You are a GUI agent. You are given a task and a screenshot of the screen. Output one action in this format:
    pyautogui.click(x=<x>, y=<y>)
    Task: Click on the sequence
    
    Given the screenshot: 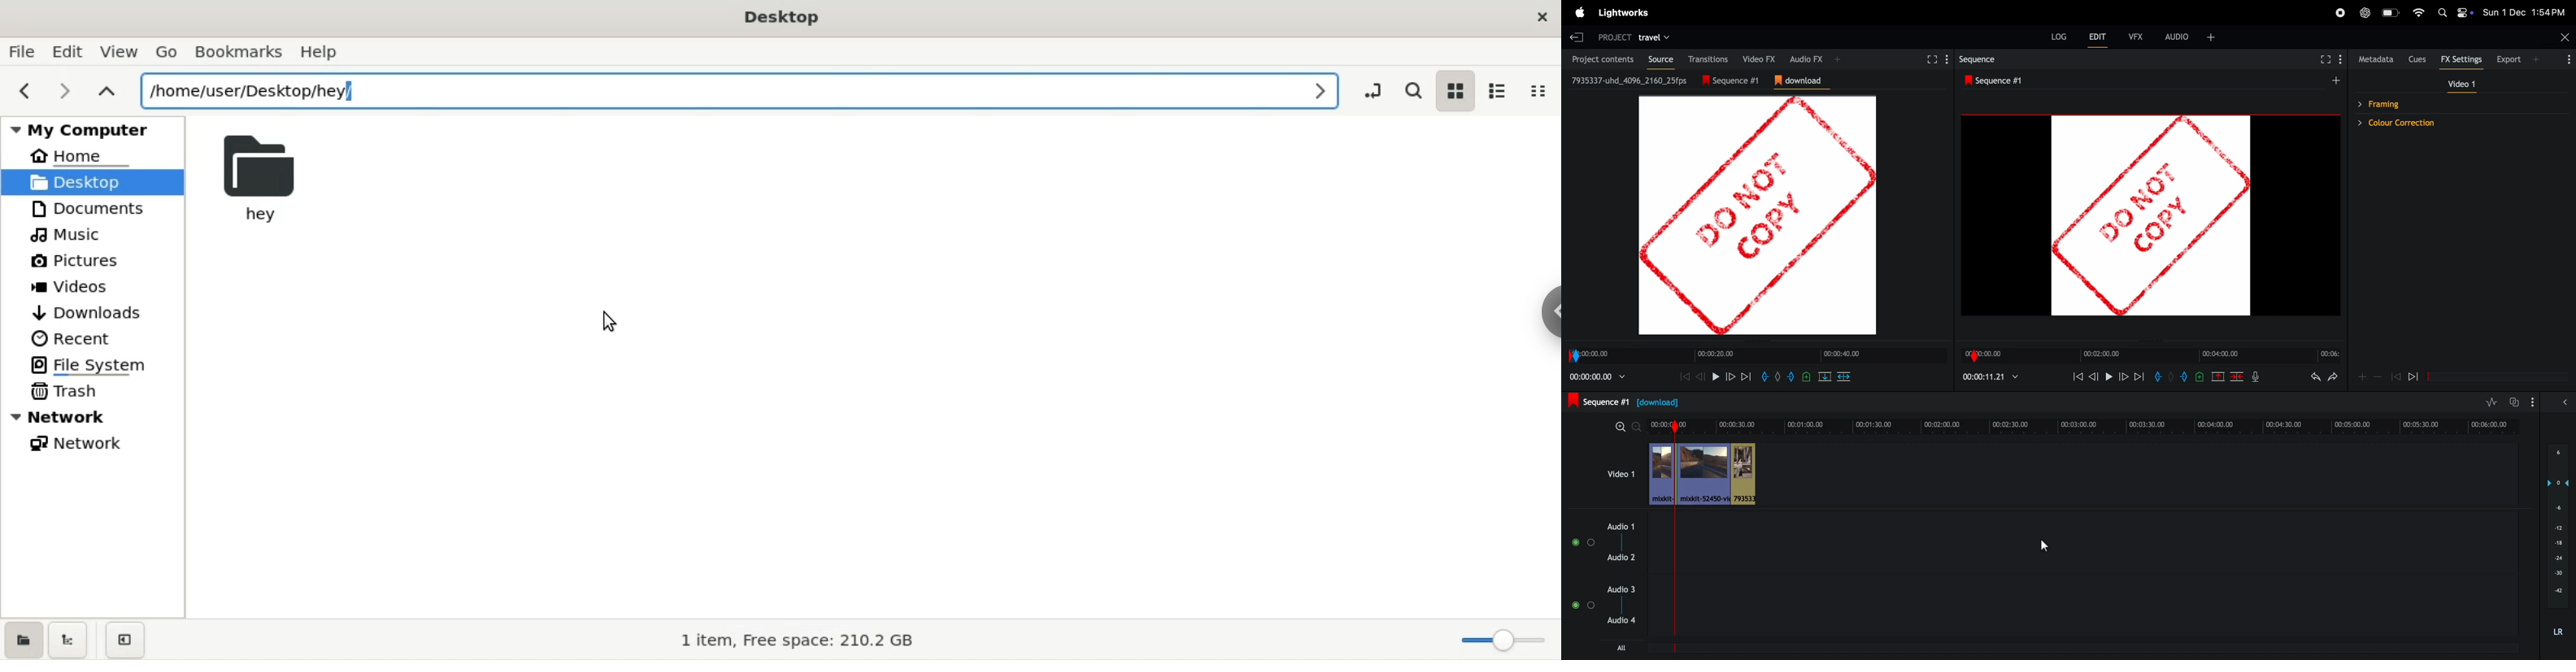 What is the action you would take?
    pyautogui.click(x=1979, y=59)
    